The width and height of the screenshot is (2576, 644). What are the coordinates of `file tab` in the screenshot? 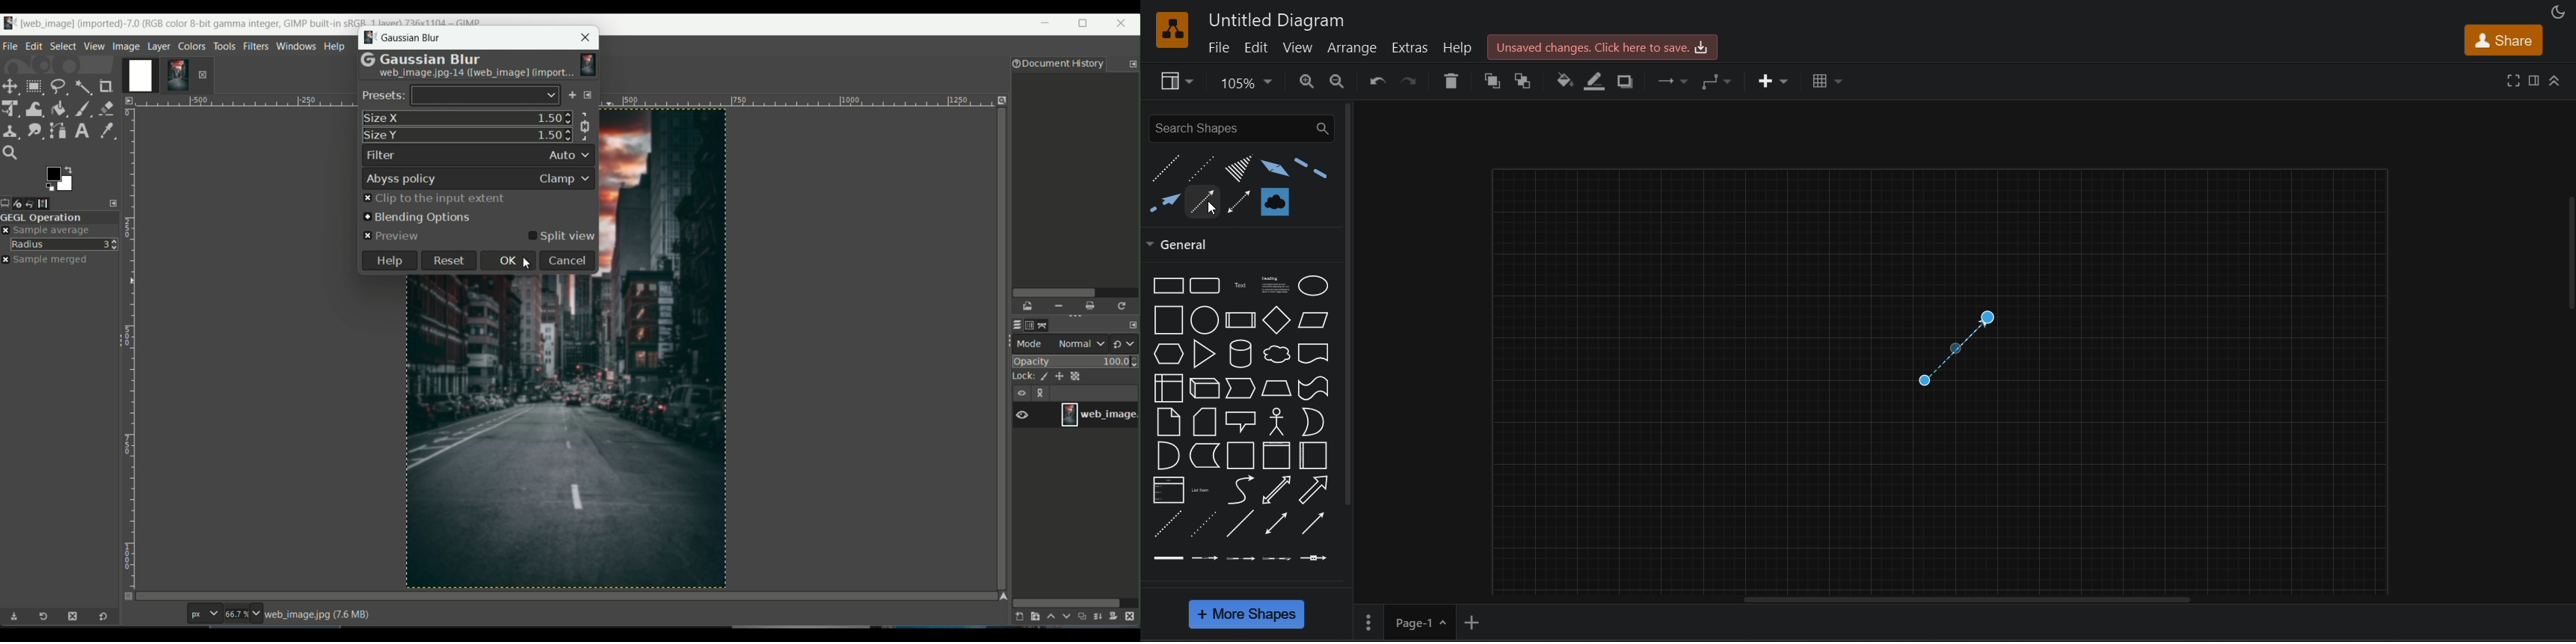 It's located at (11, 45).